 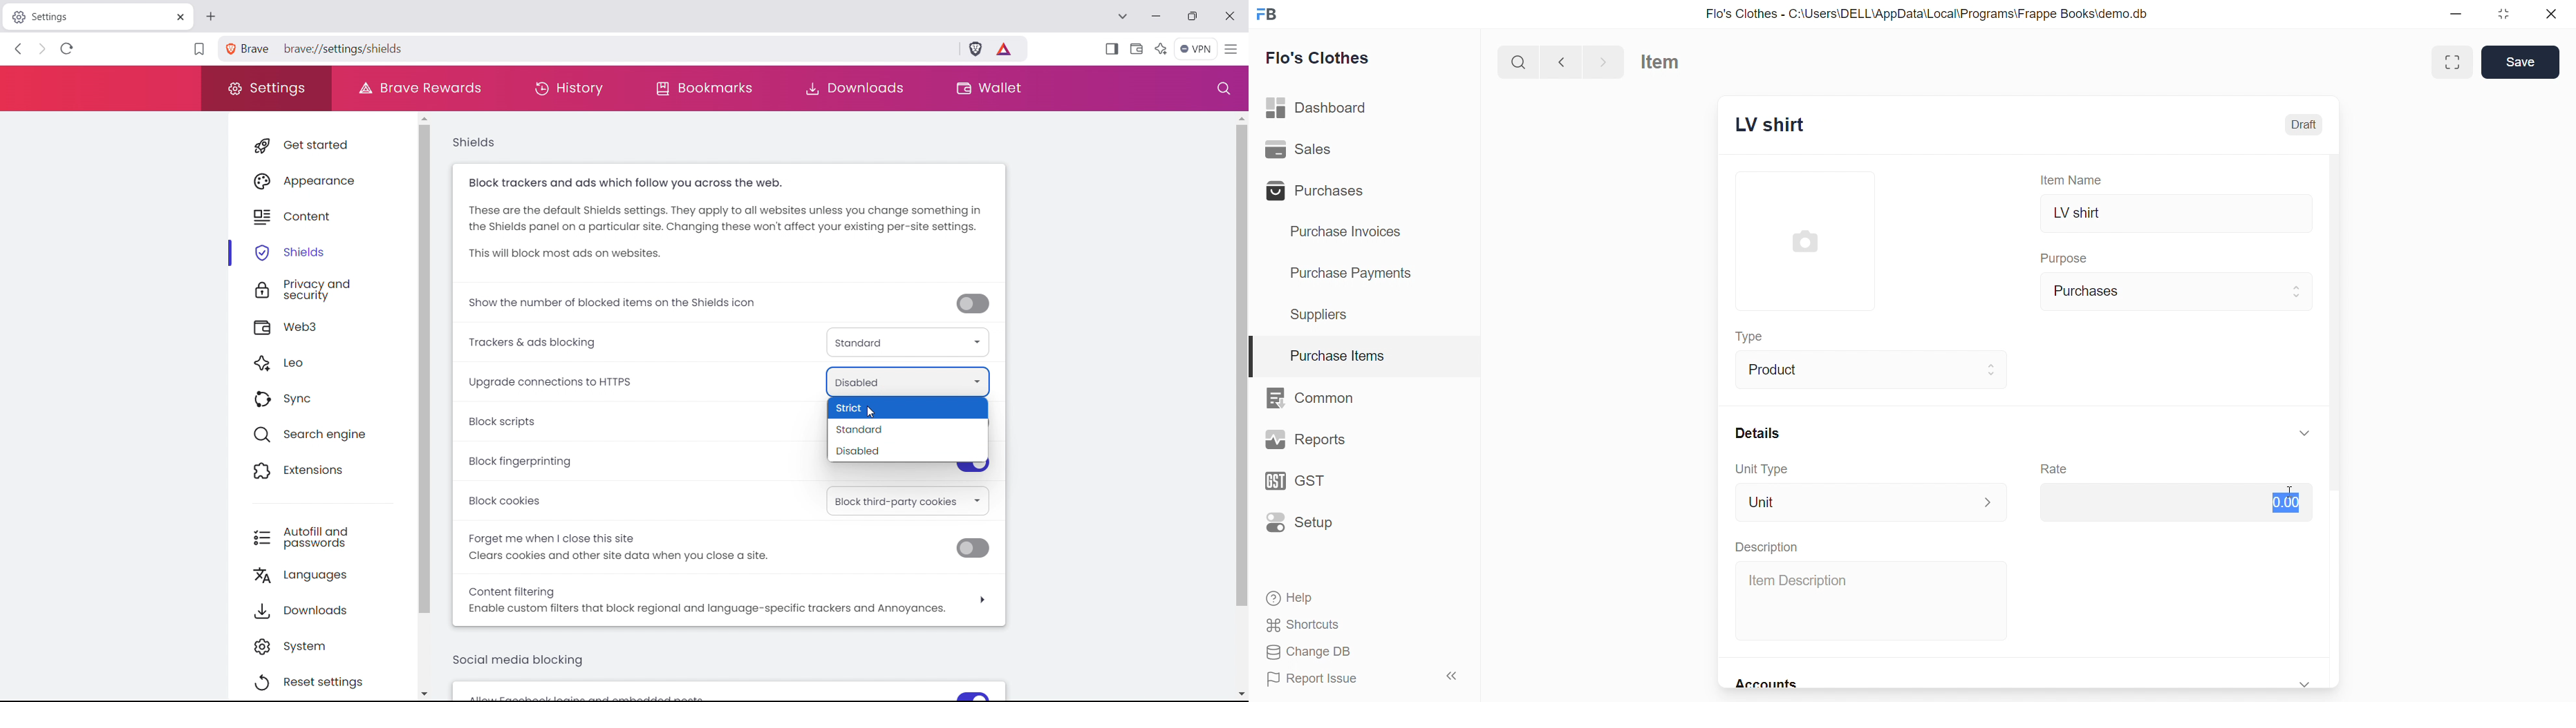 I want to click on Save, so click(x=2521, y=62).